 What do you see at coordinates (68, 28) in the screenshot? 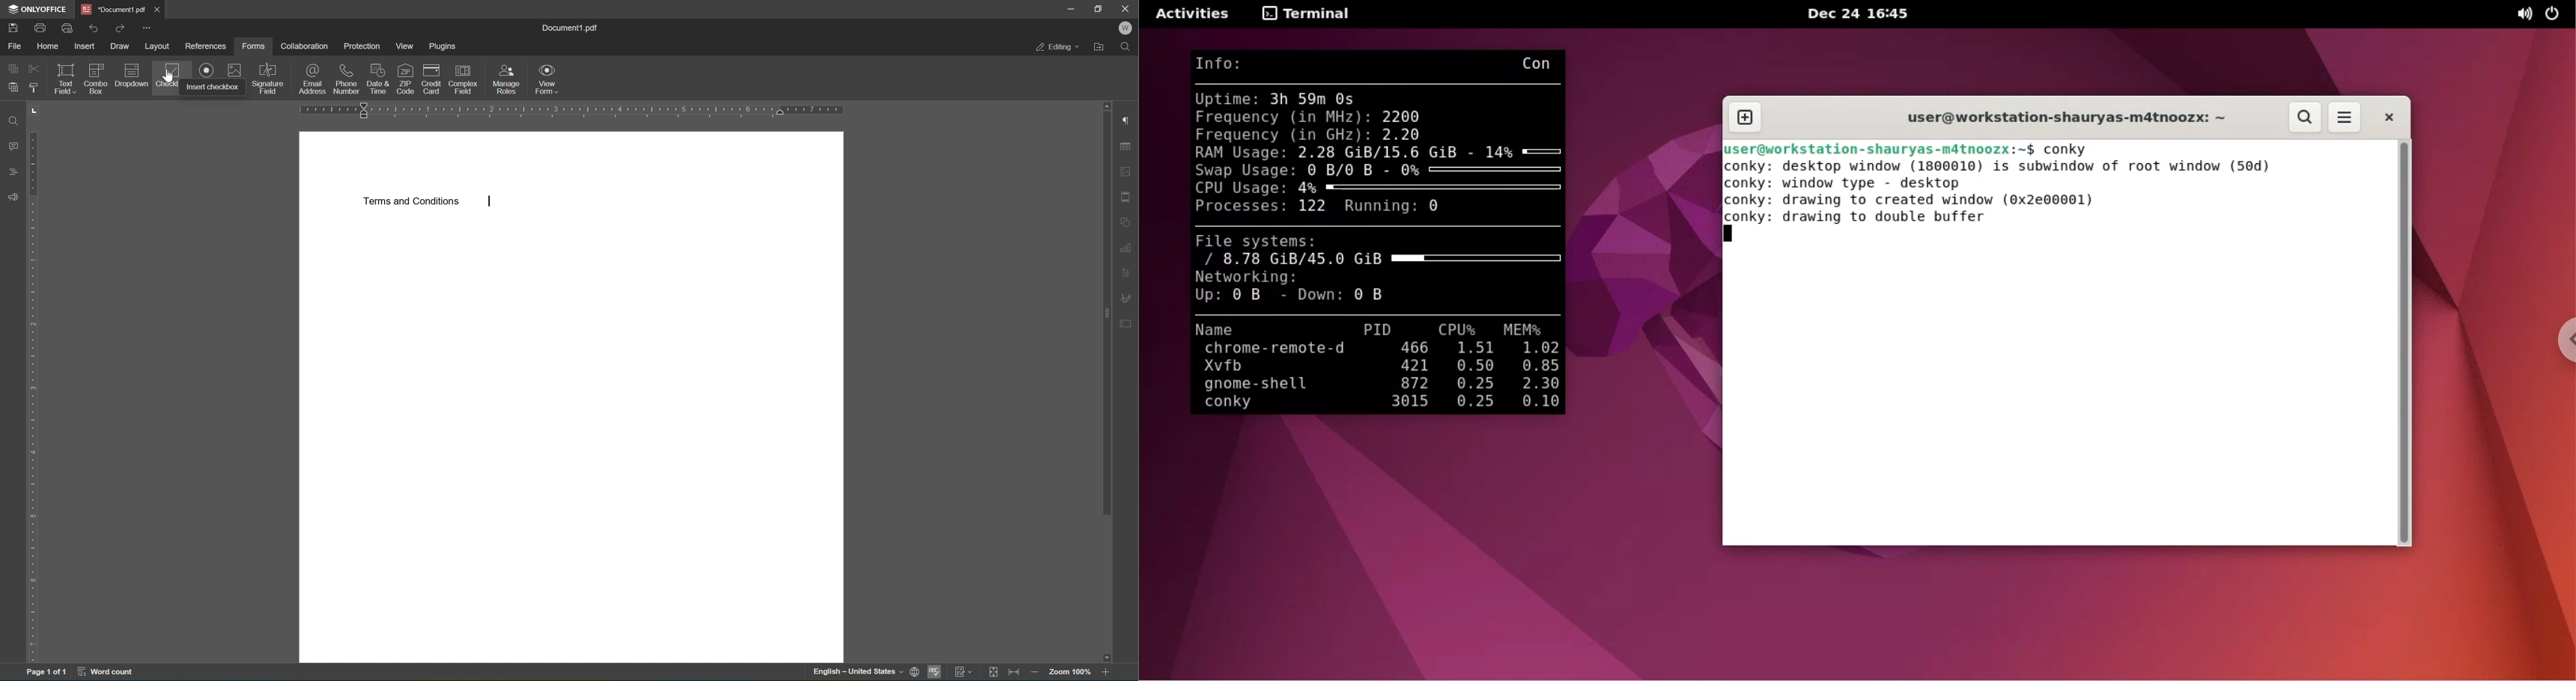
I see `quick print` at bounding box center [68, 28].